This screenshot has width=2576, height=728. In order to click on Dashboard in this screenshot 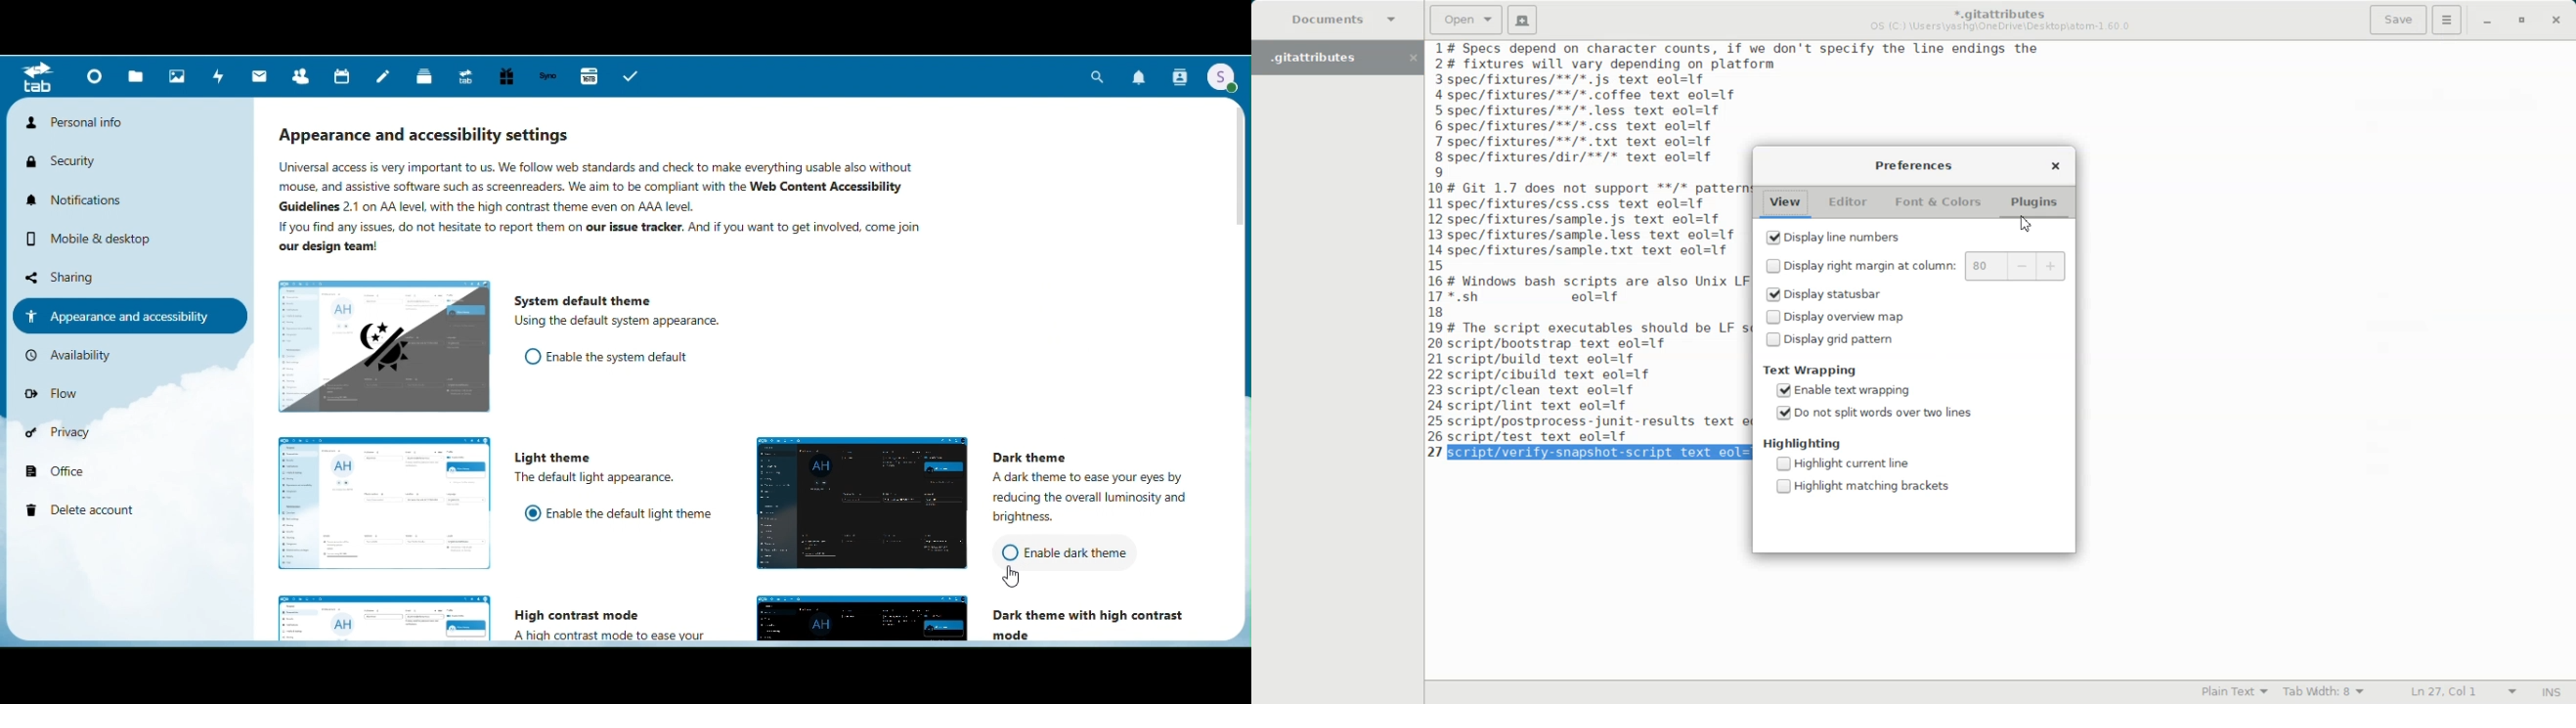, I will do `click(91, 78)`.